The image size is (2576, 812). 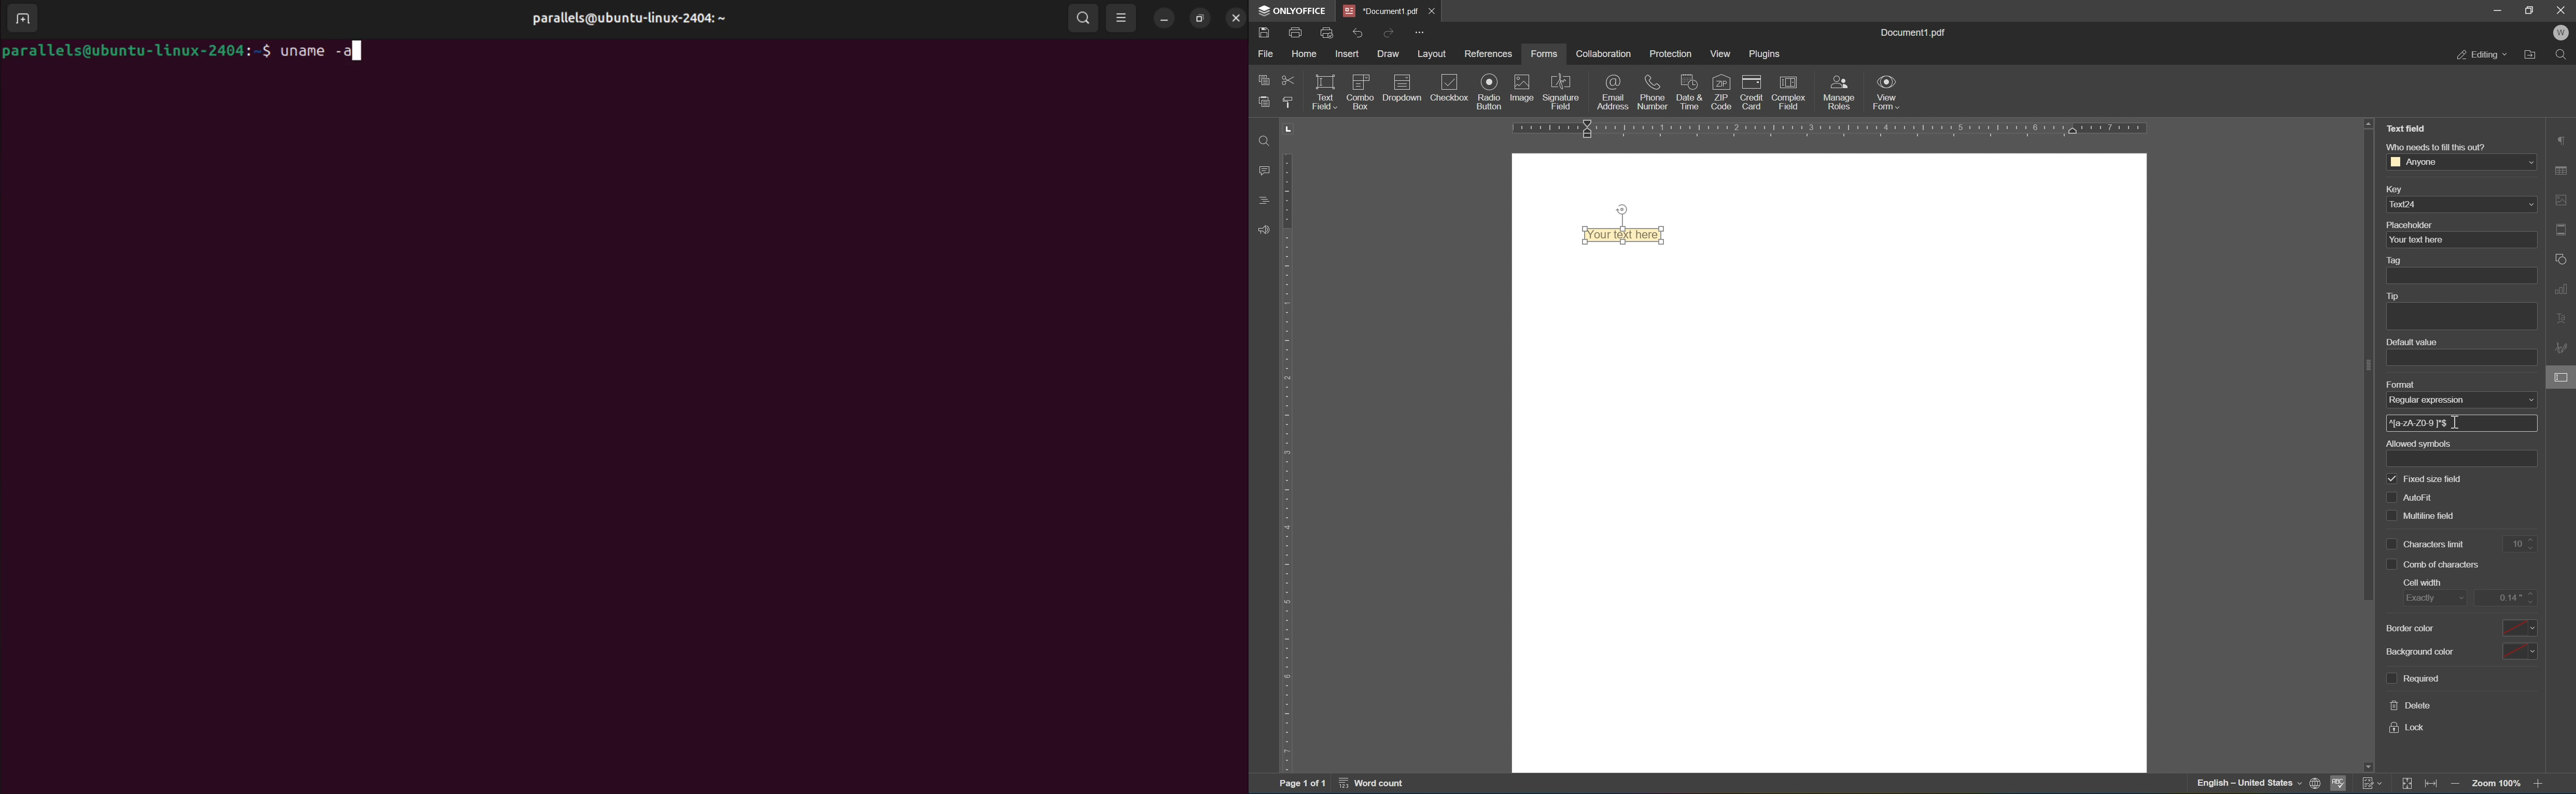 I want to click on document1.pdf, so click(x=1911, y=30).